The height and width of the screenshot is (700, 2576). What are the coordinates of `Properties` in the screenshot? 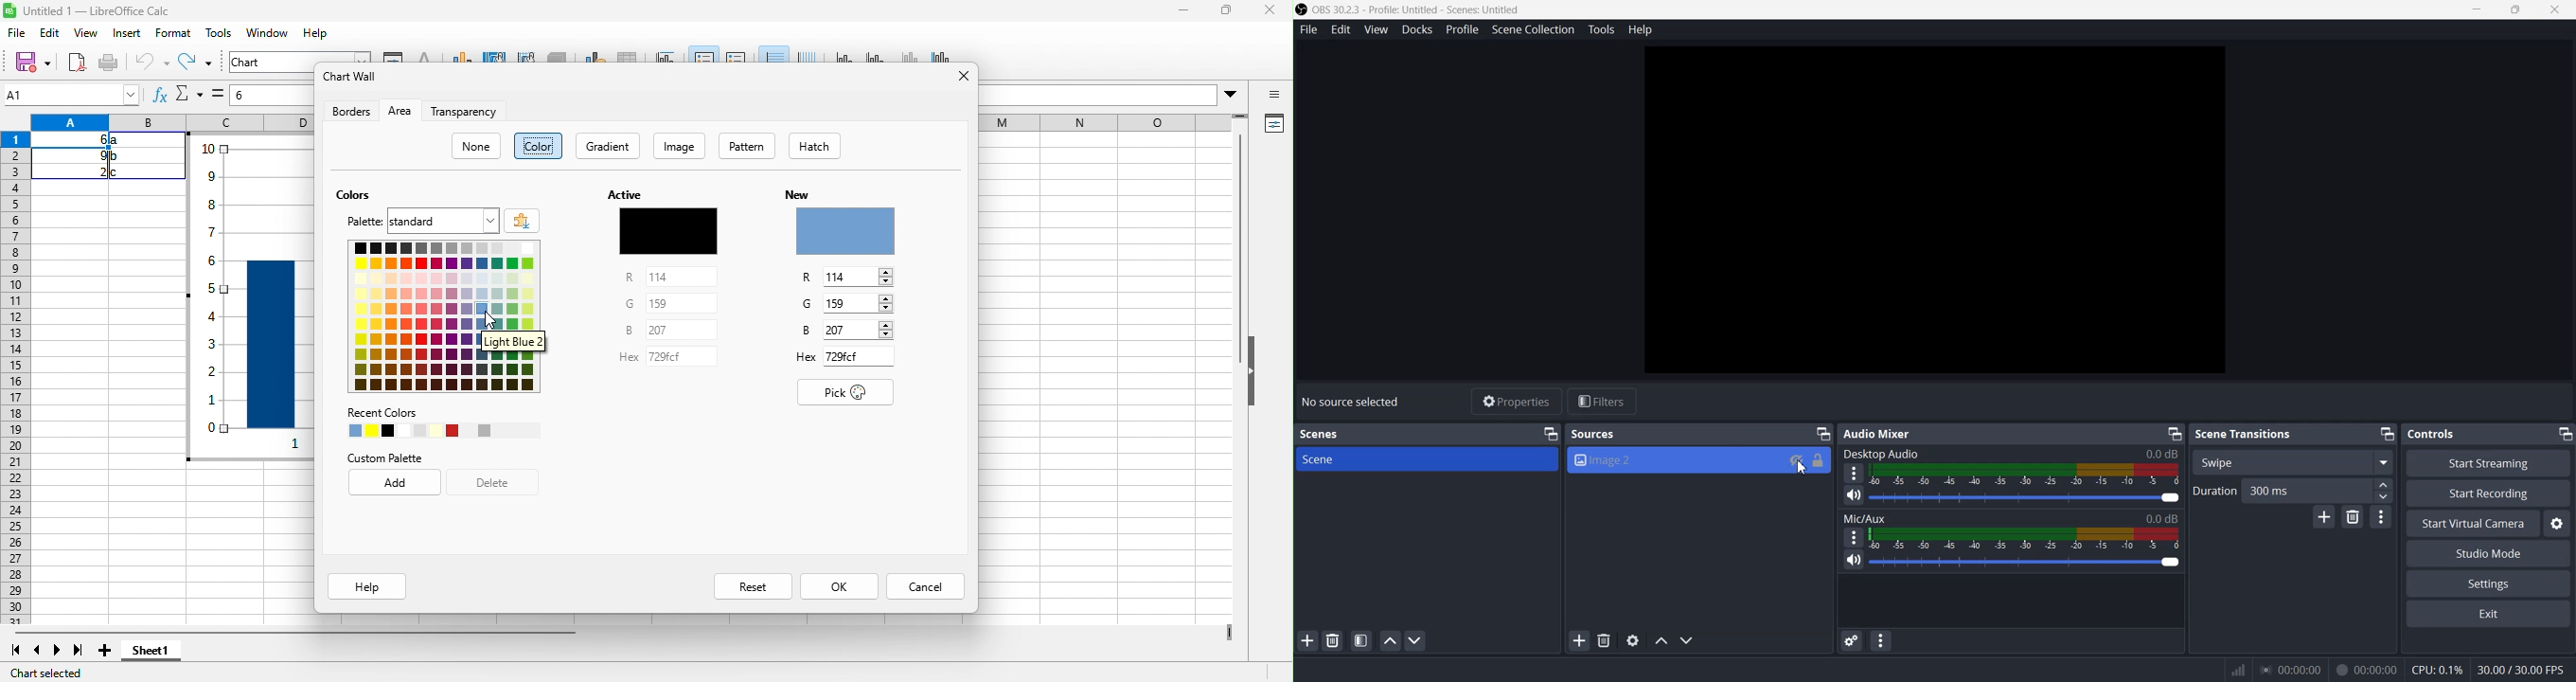 It's located at (1515, 401).